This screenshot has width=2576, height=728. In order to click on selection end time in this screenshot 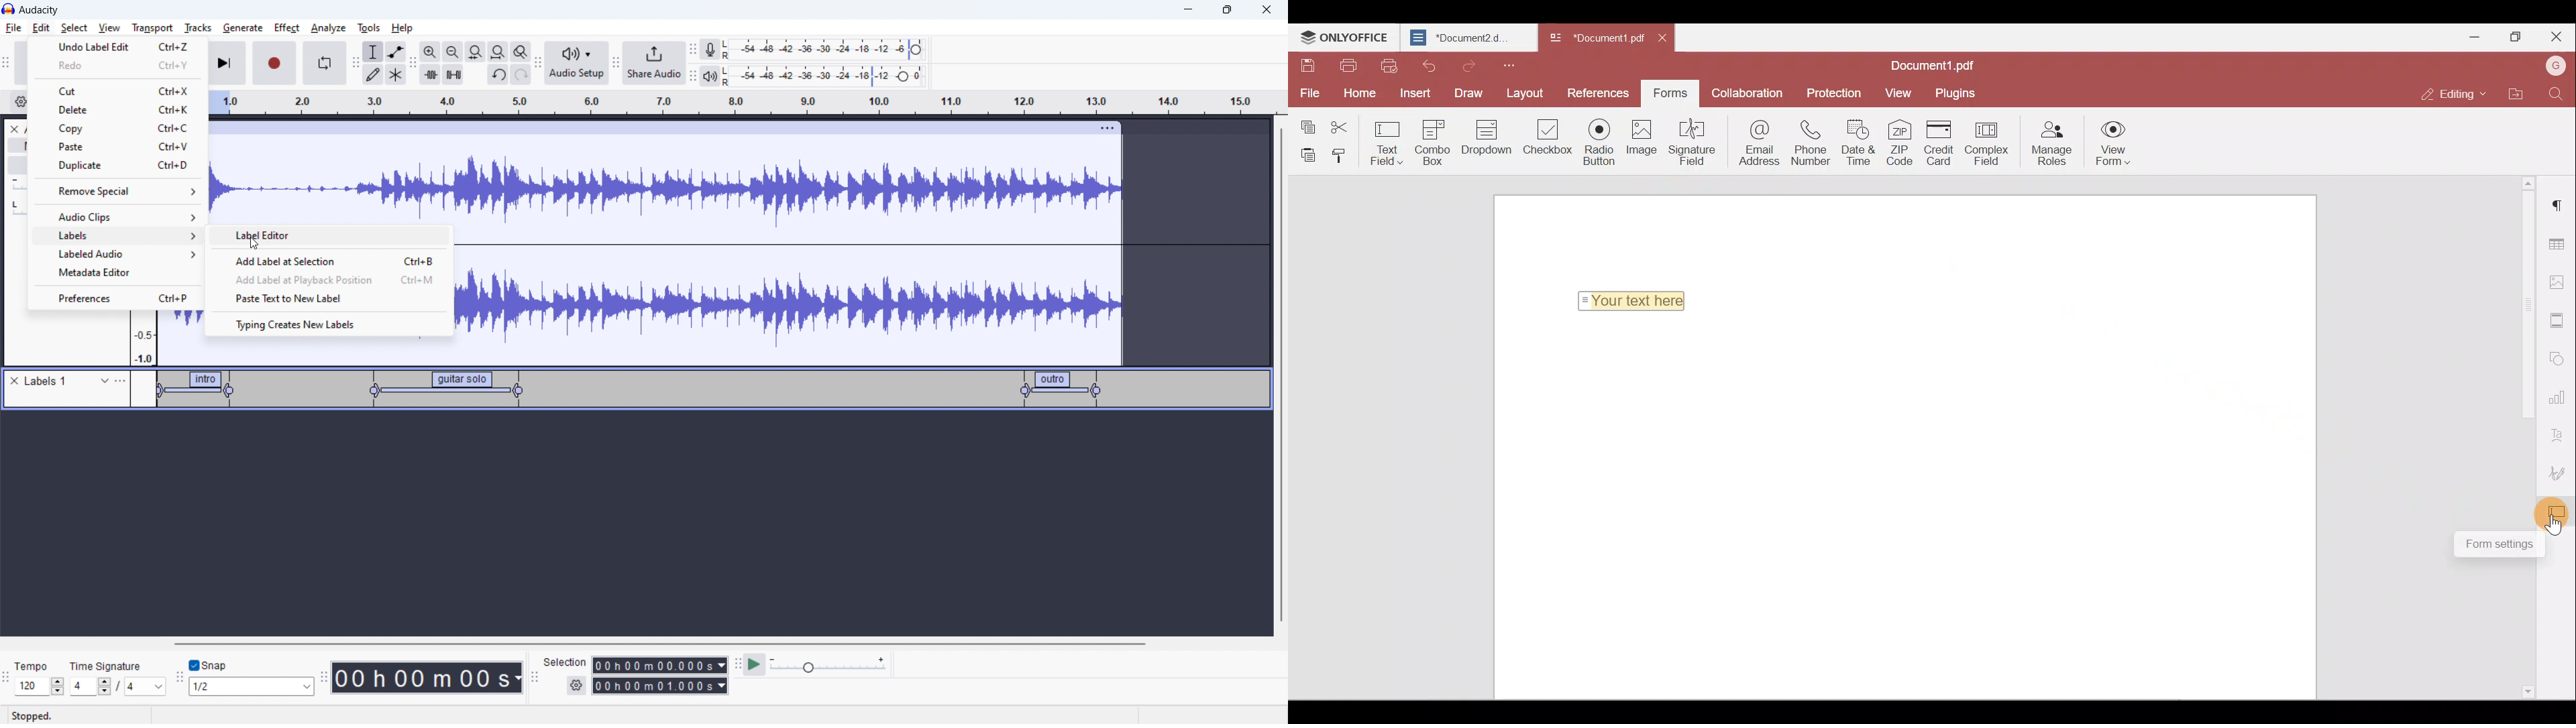, I will do `click(661, 686)`.